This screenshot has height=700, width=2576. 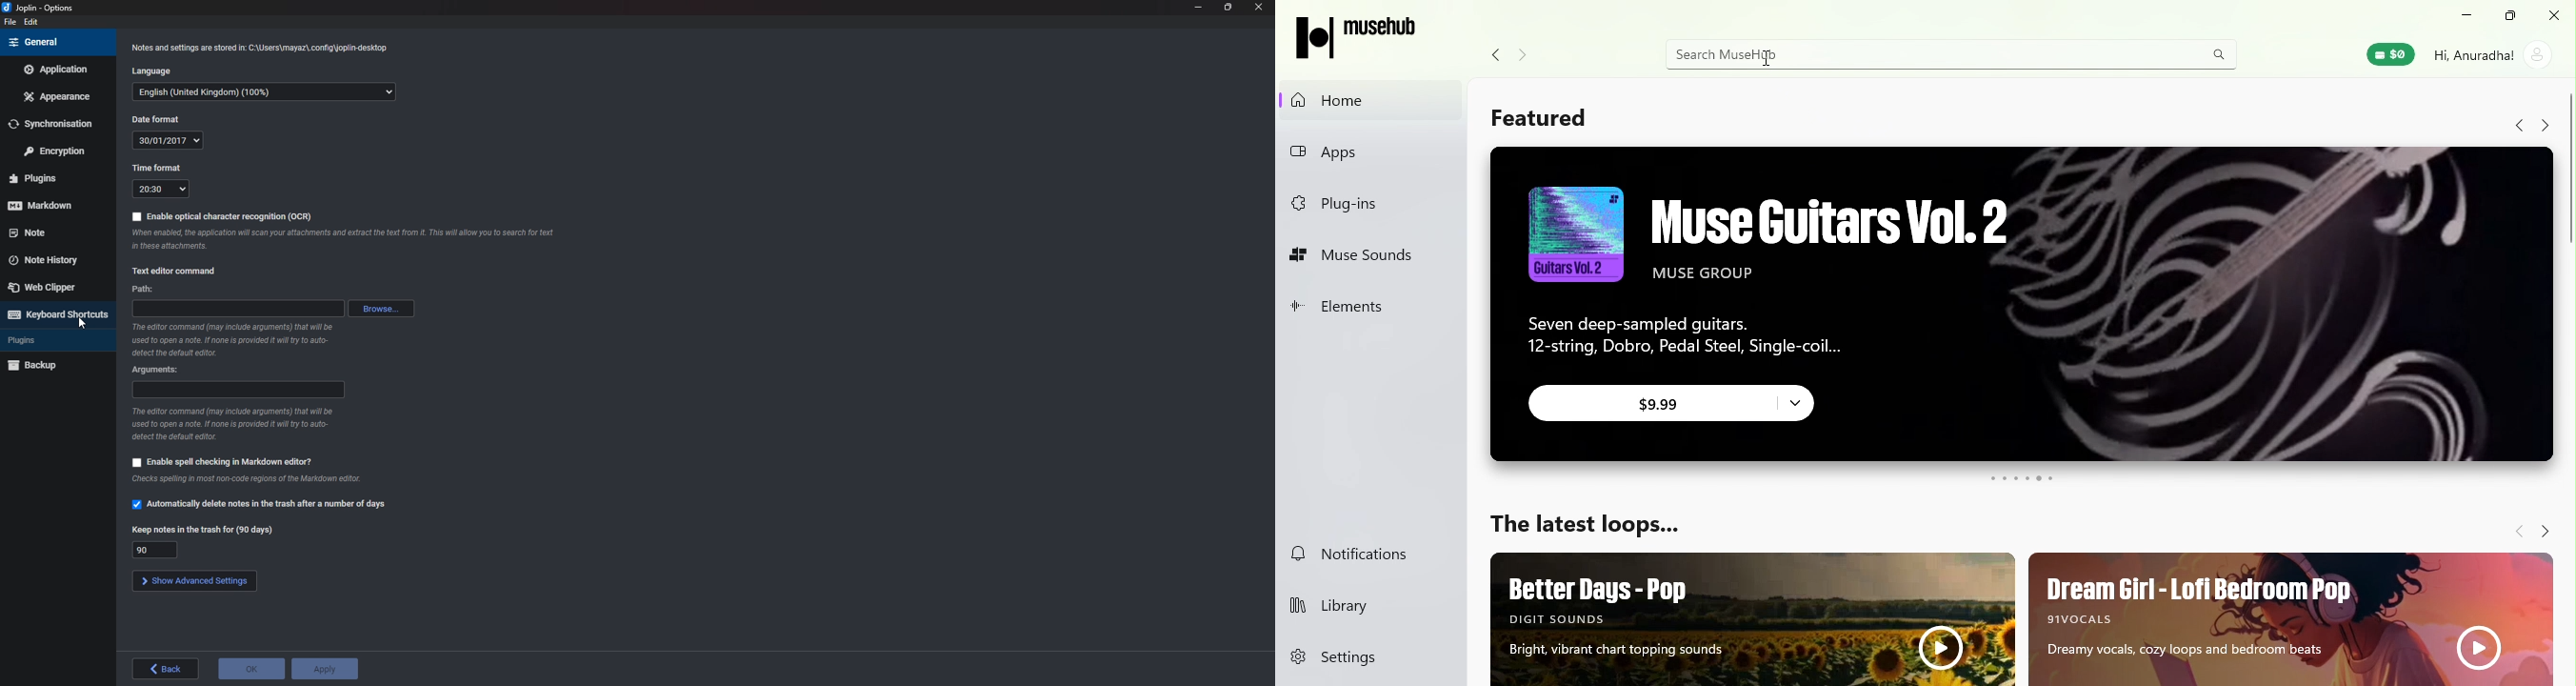 What do you see at coordinates (155, 549) in the screenshot?
I see `Keep notes in the trash for` at bounding box center [155, 549].